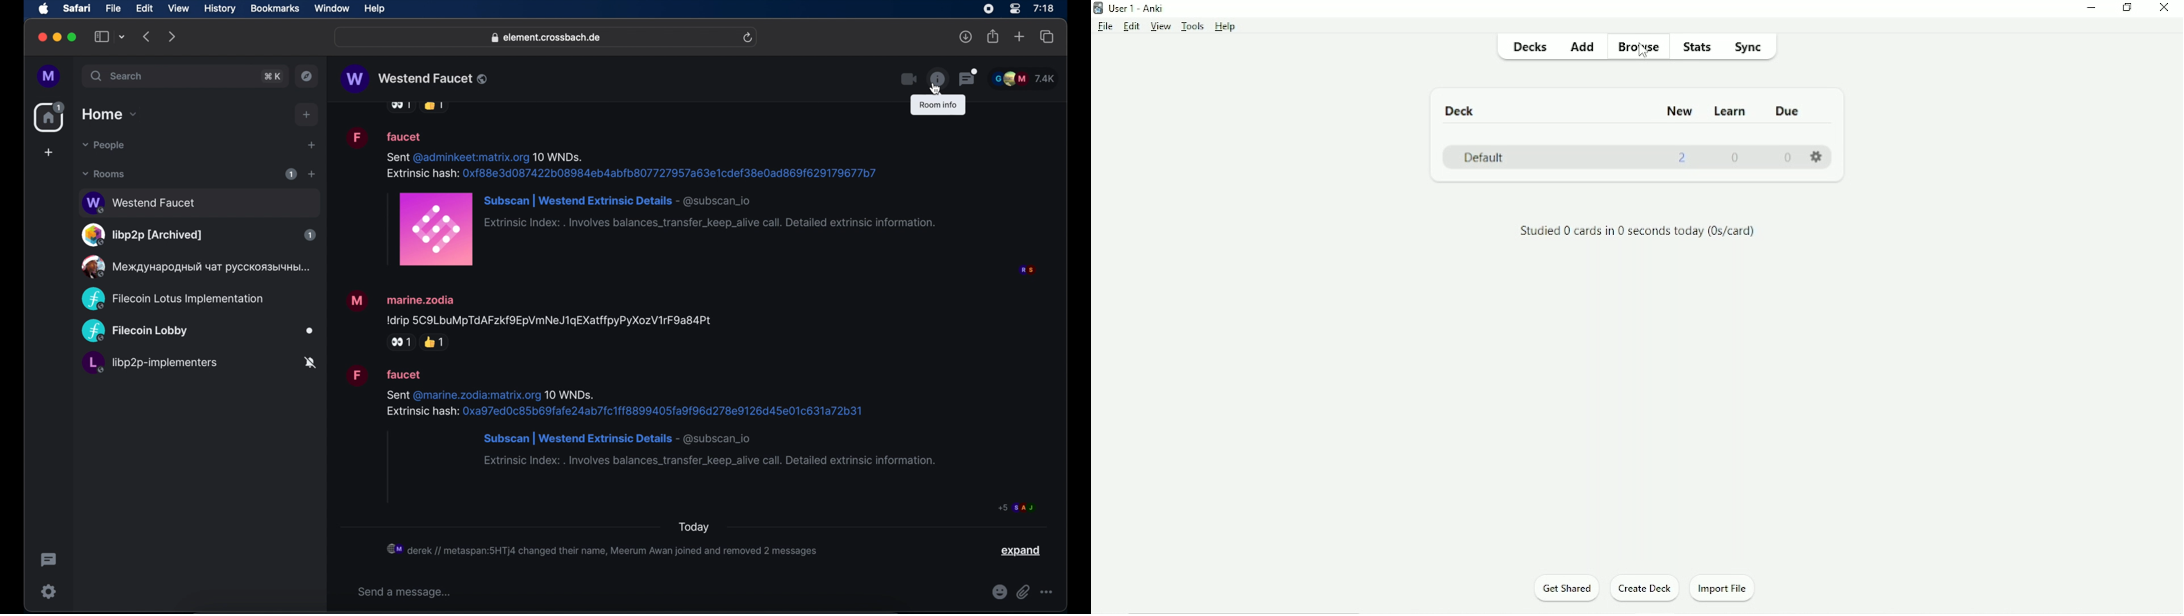  What do you see at coordinates (273, 76) in the screenshot?
I see `search shortcut` at bounding box center [273, 76].